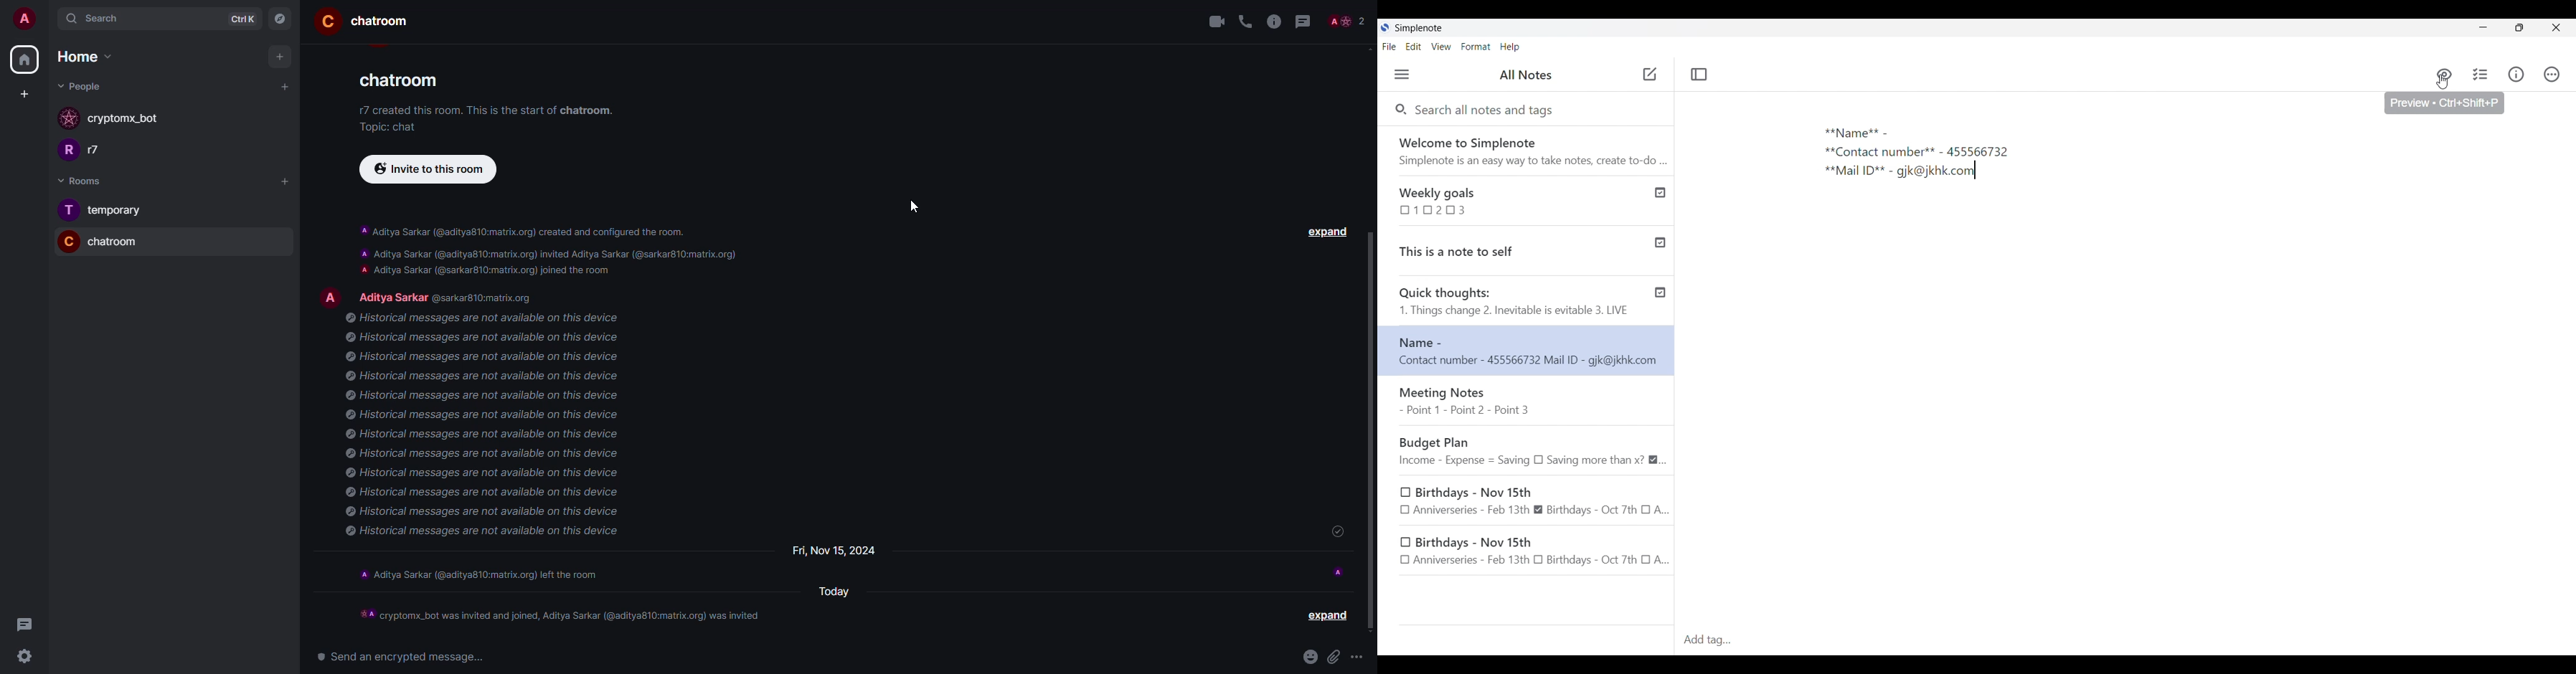 The height and width of the screenshot is (700, 2576). I want to click on Actions, so click(2552, 74).